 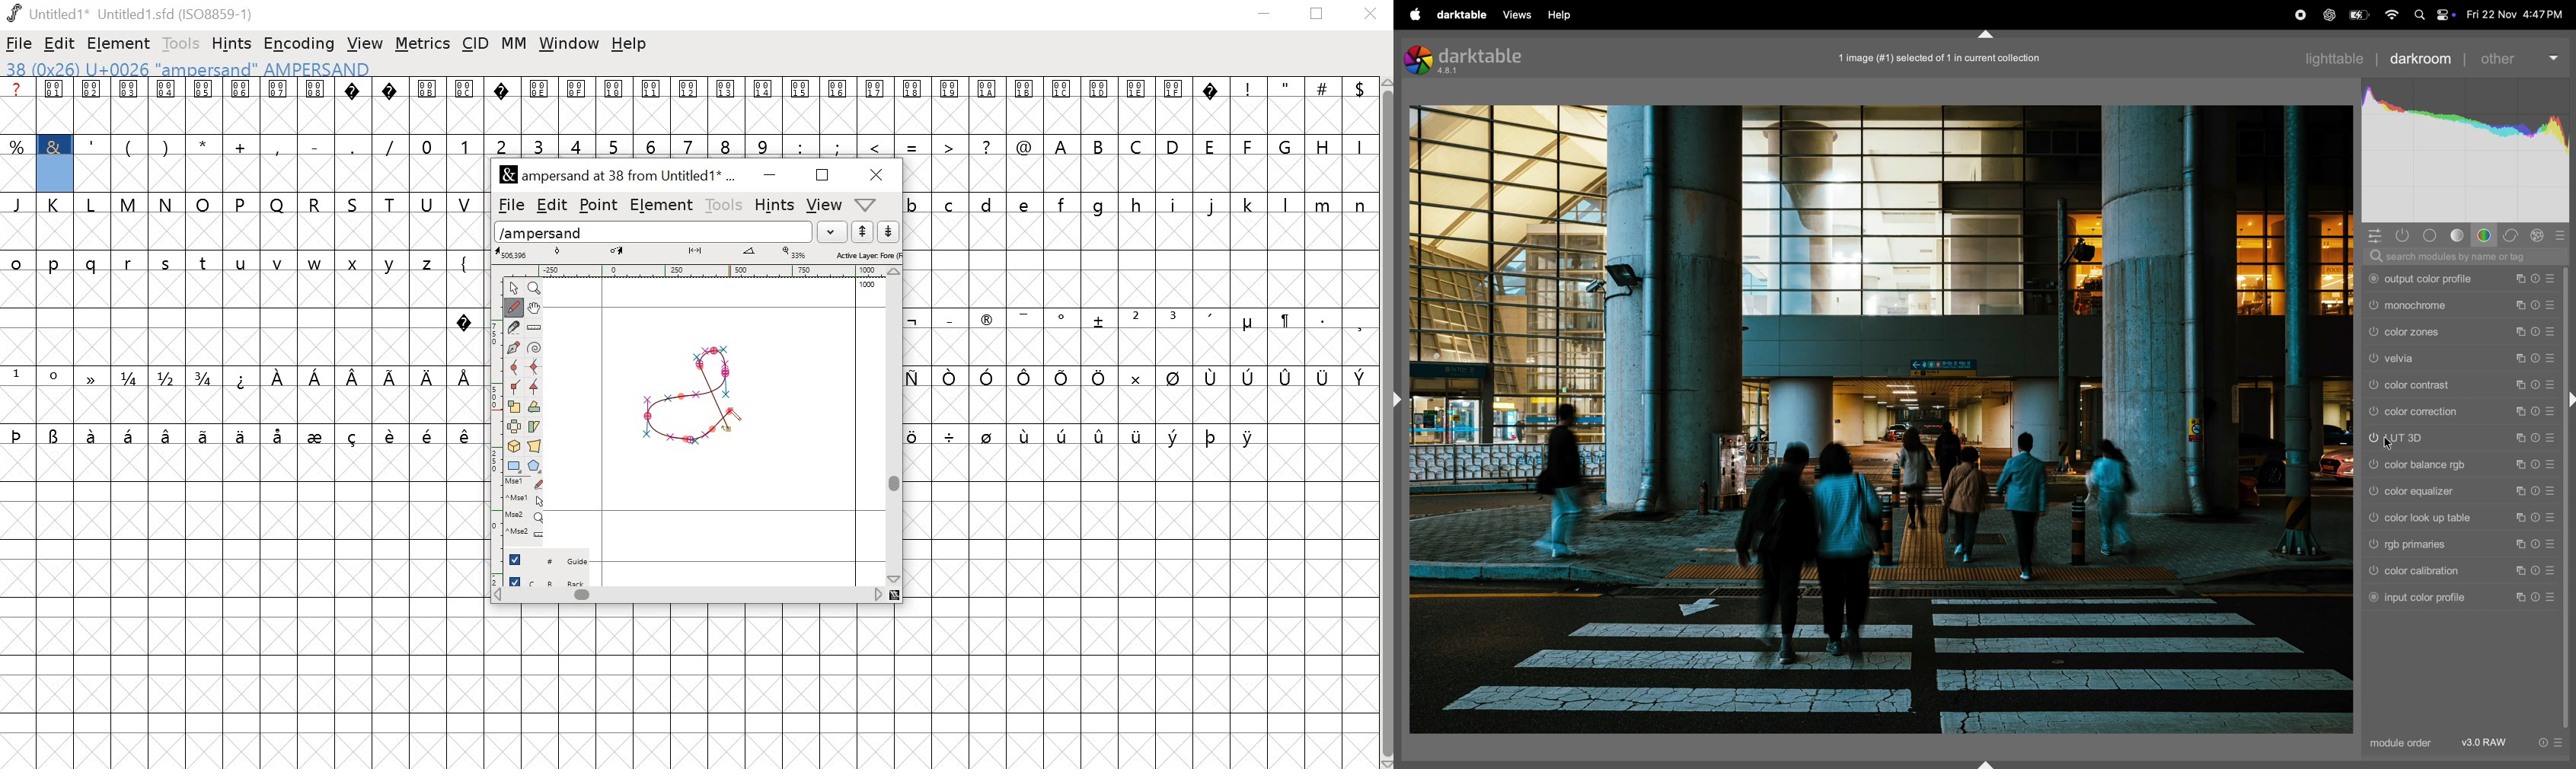 I want to click on multiple intance actions, so click(x=2519, y=491).